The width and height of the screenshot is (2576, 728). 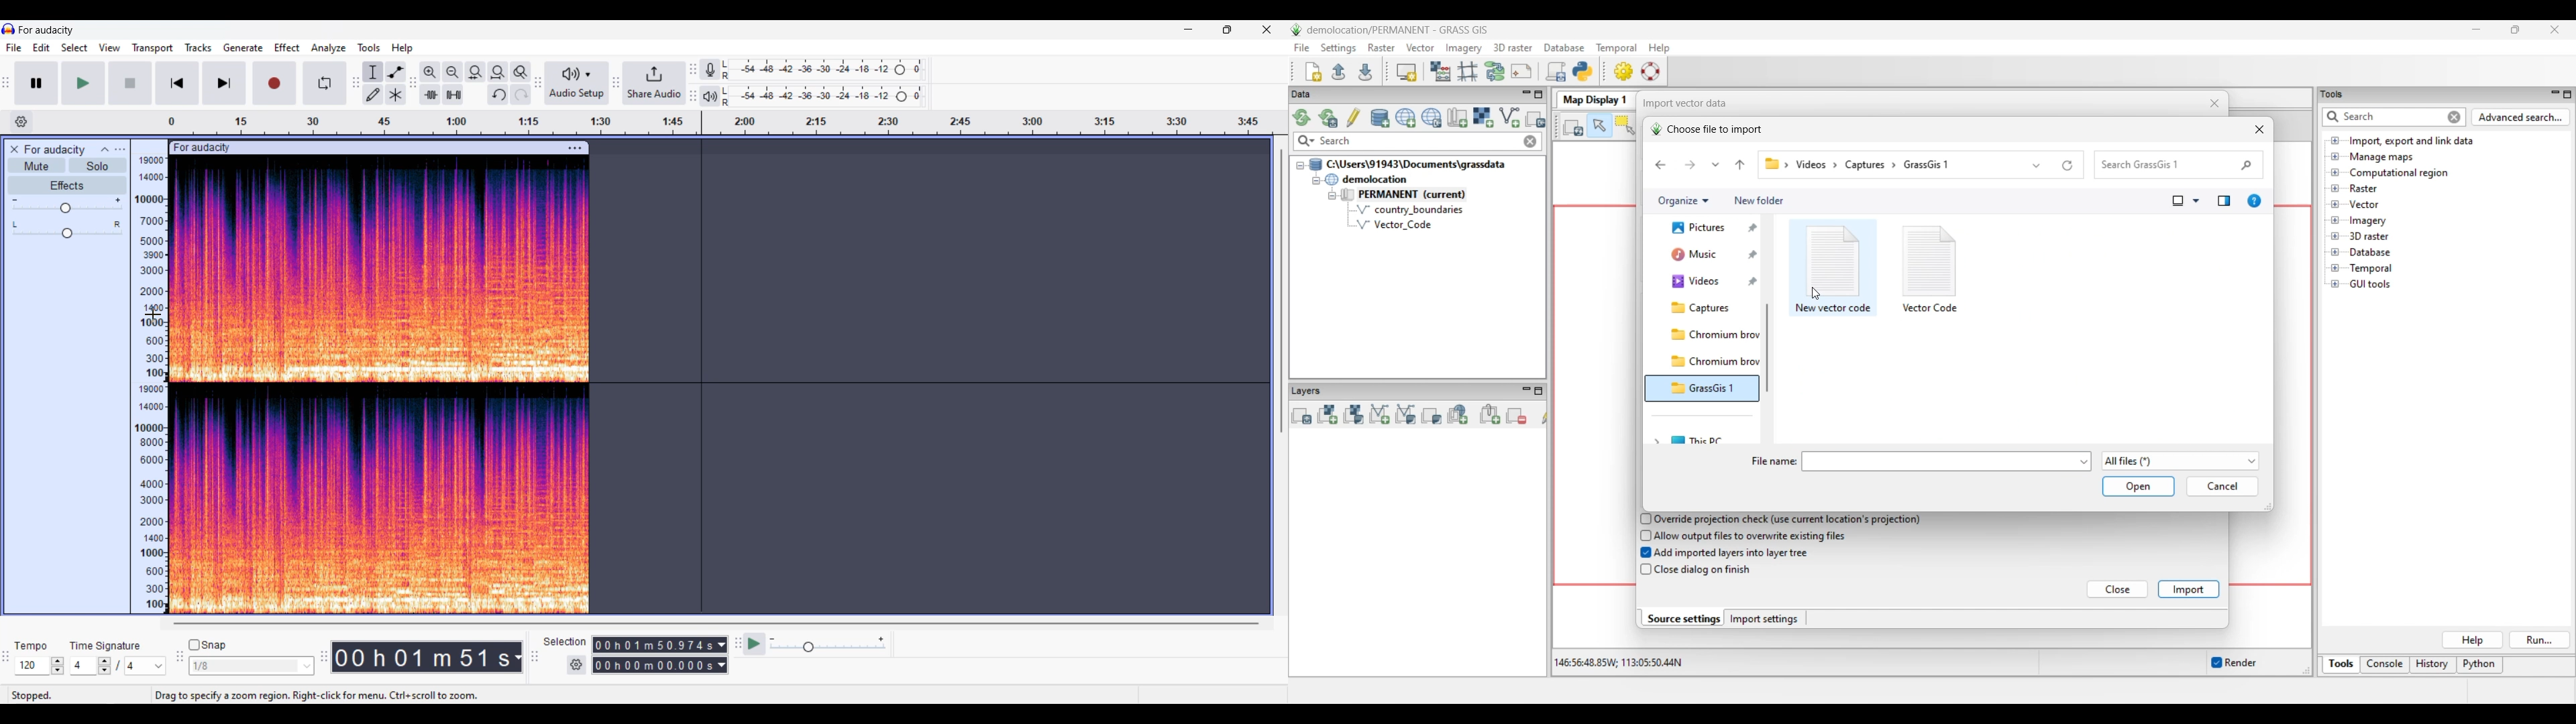 I want to click on Fit project to width, so click(x=498, y=72).